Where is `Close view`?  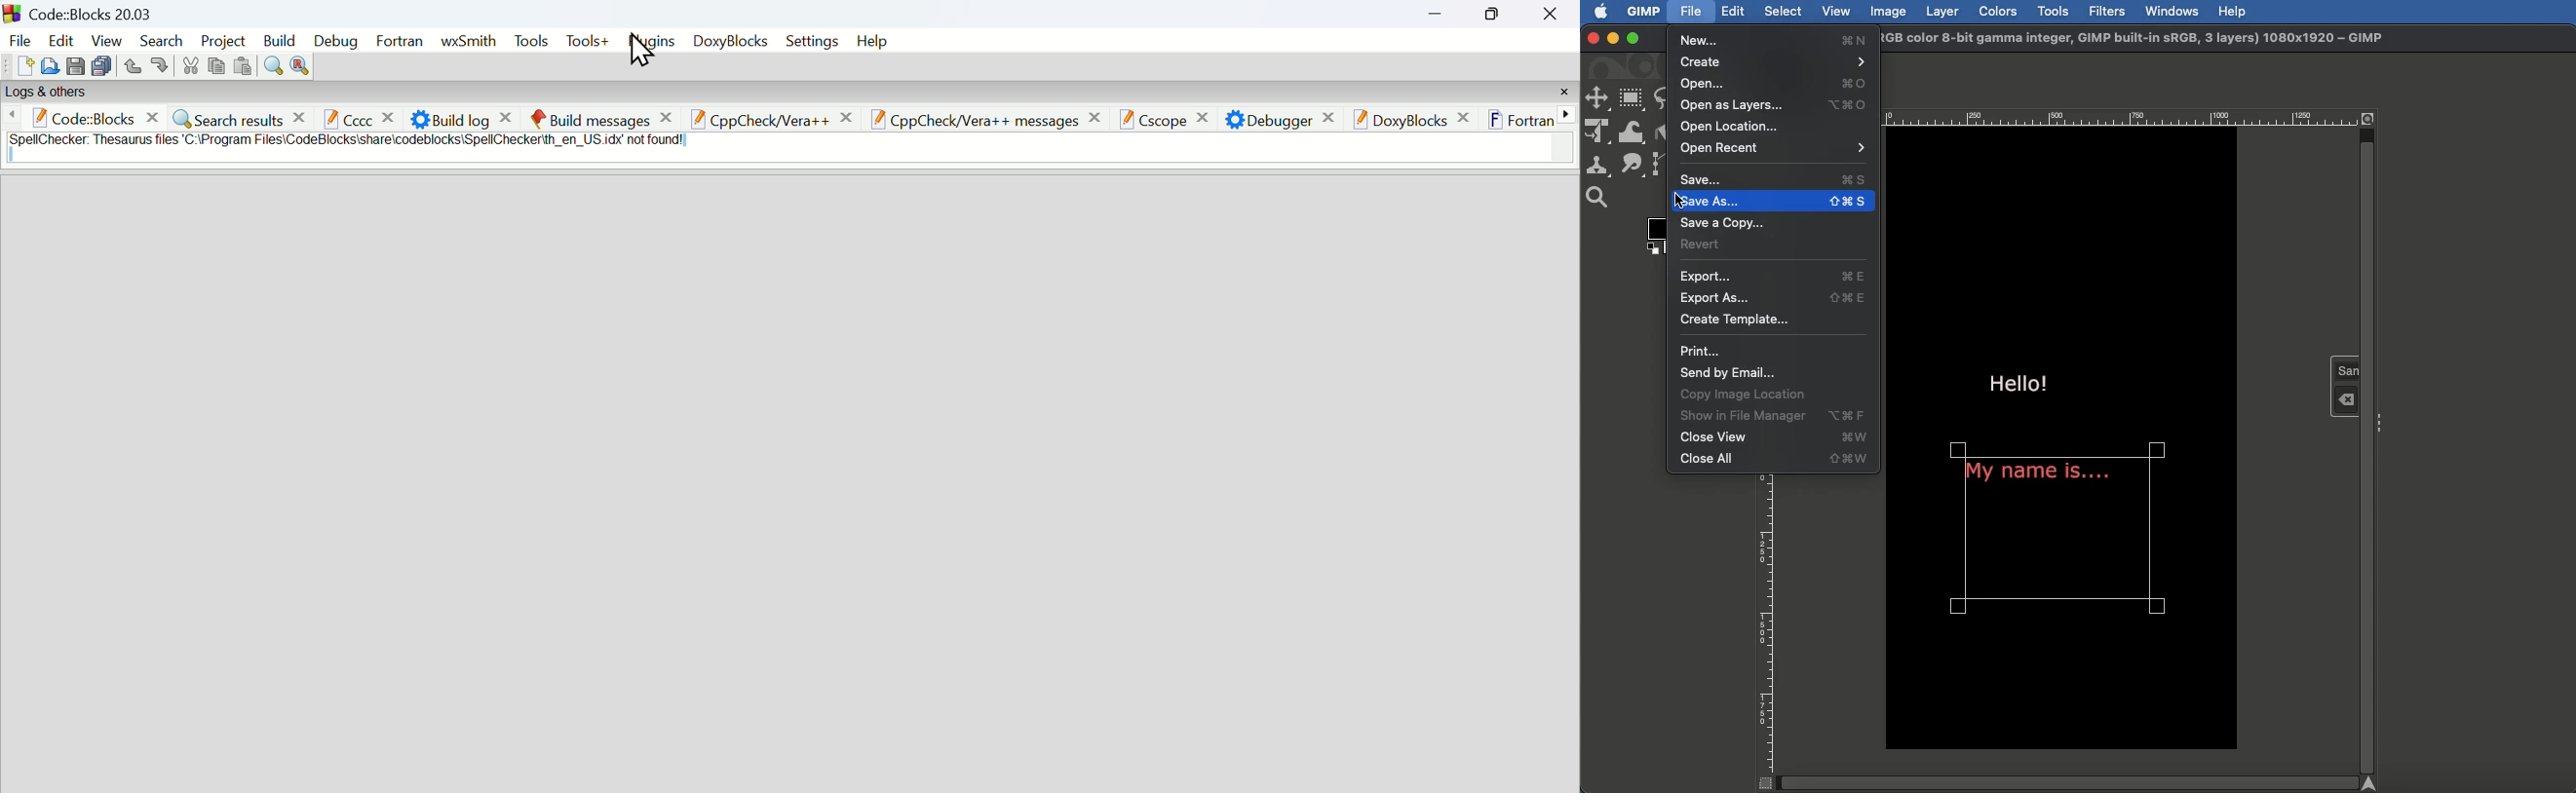 Close view is located at coordinates (1775, 438).